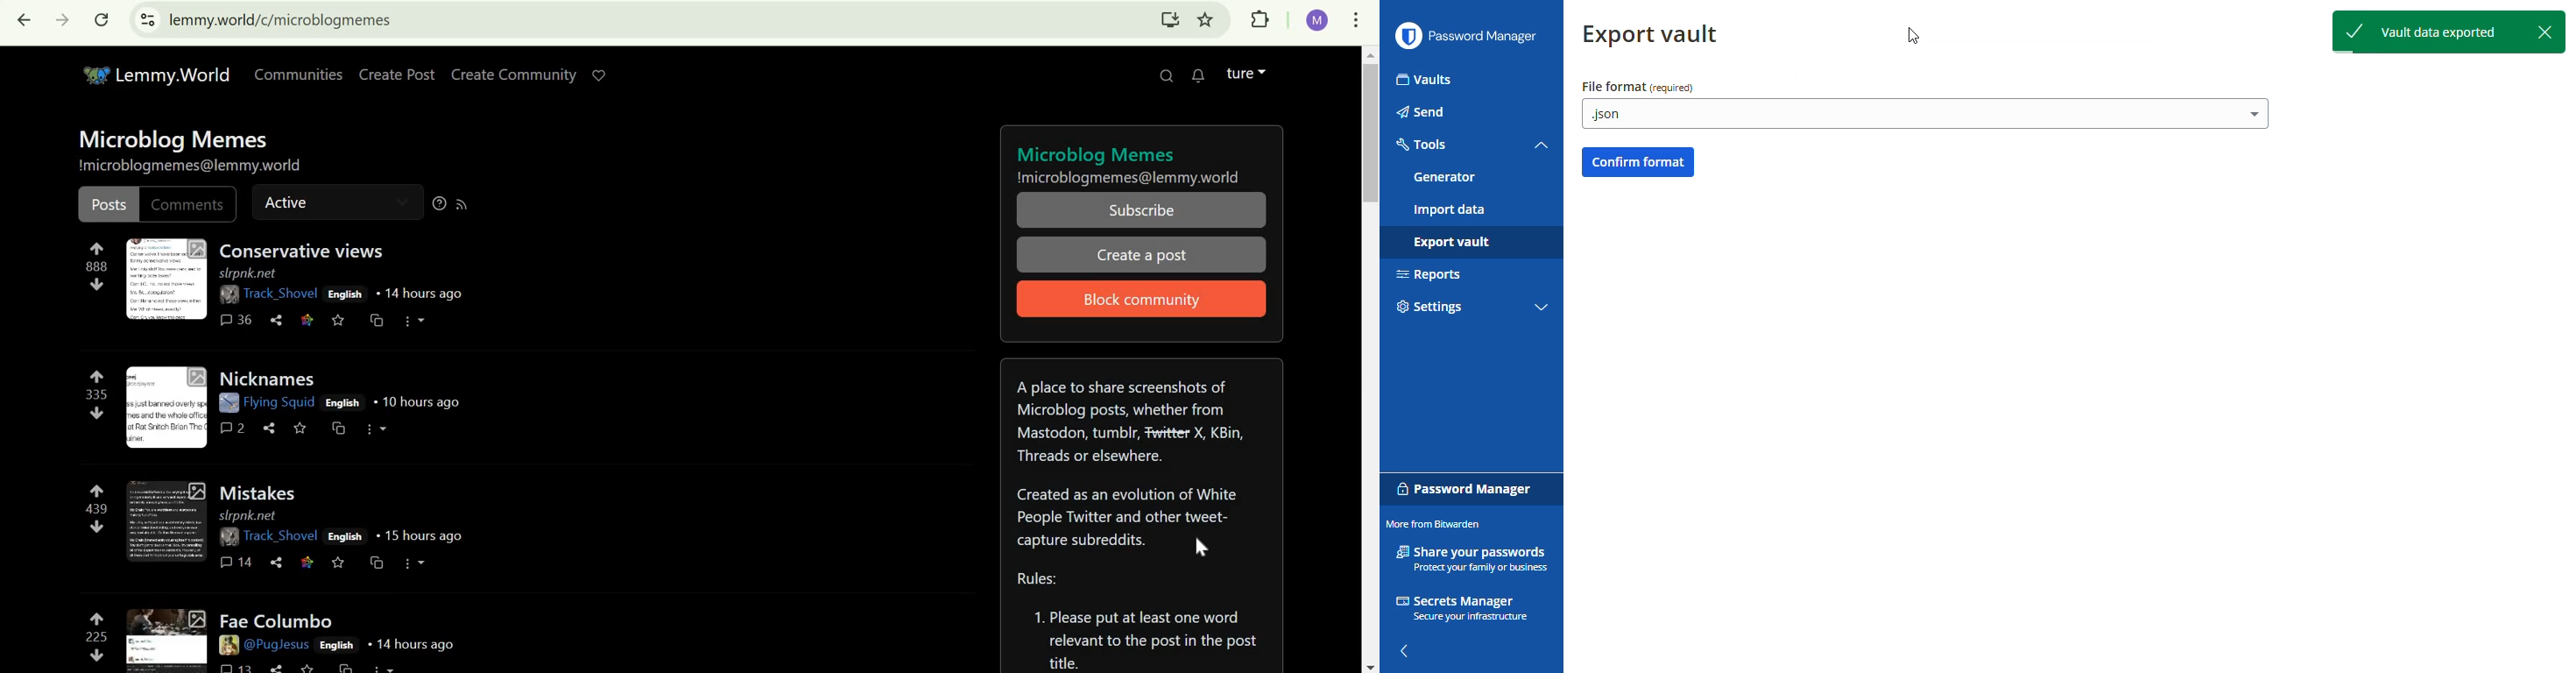 The height and width of the screenshot is (700, 2576). I want to click on Posts, so click(108, 205).